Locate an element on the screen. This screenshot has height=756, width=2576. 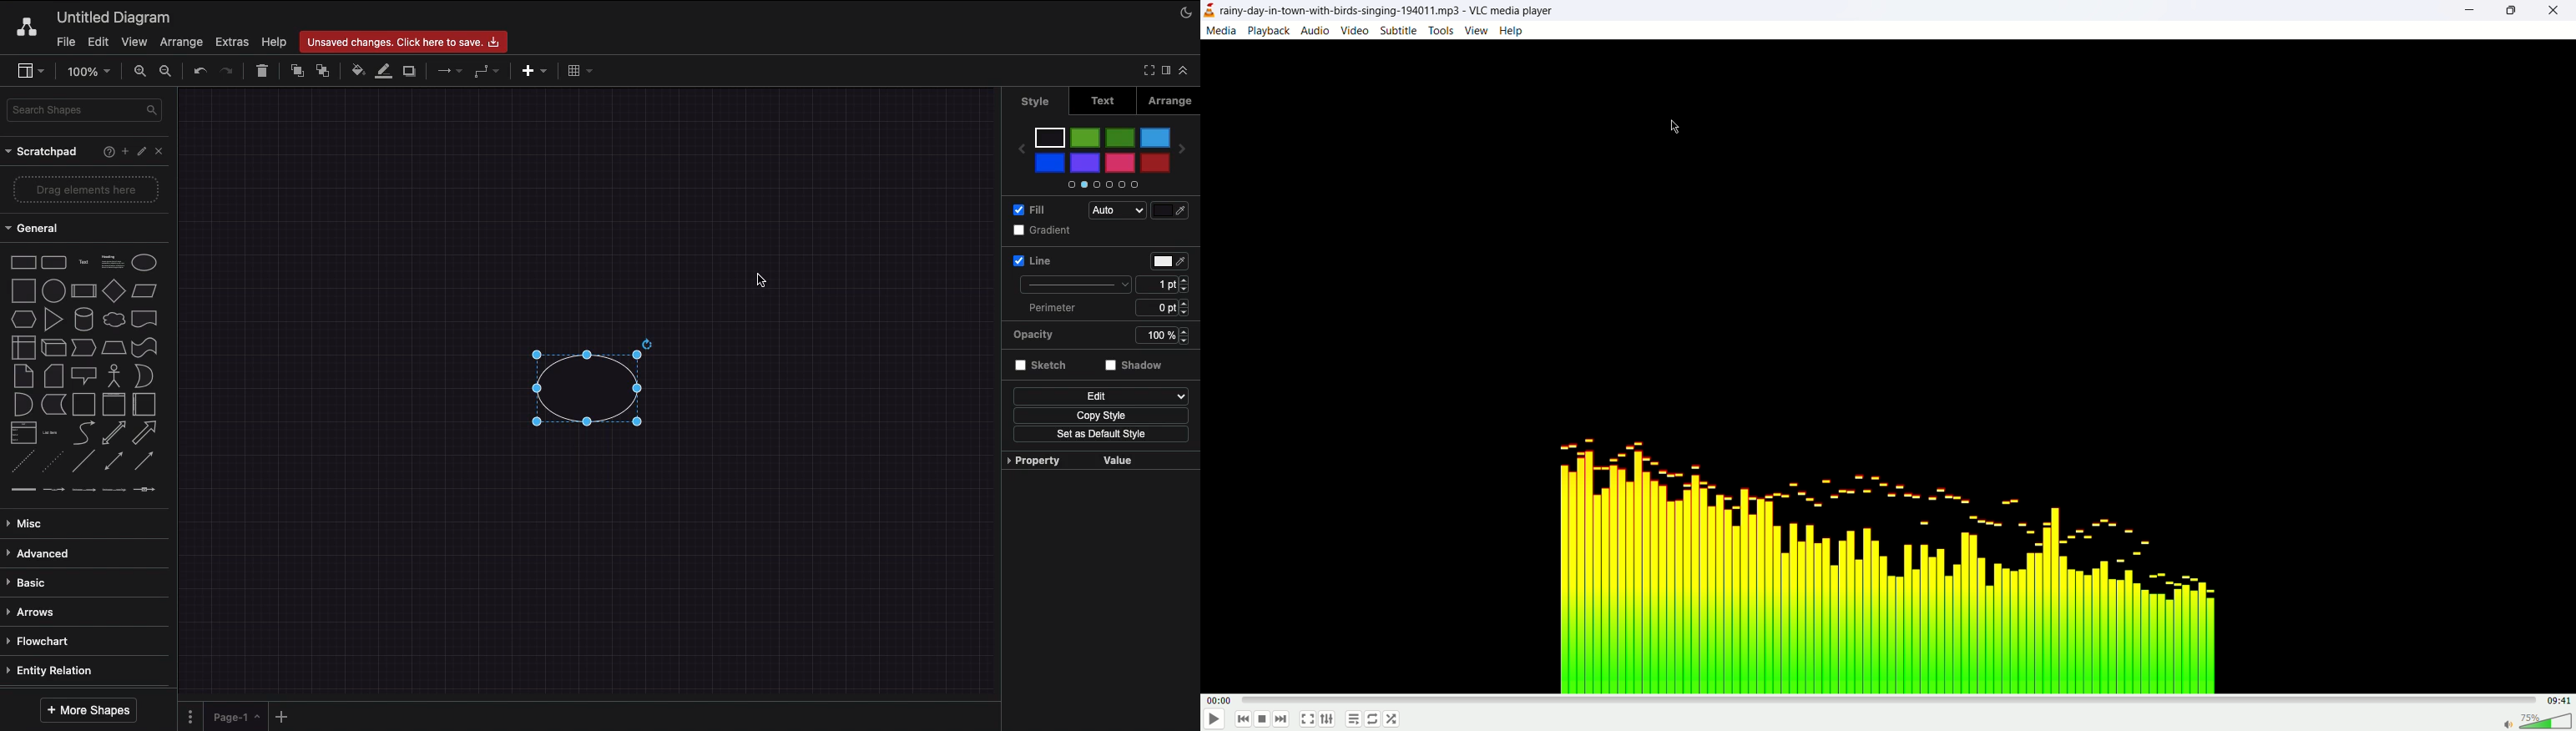
extended settings is located at coordinates (1328, 720).